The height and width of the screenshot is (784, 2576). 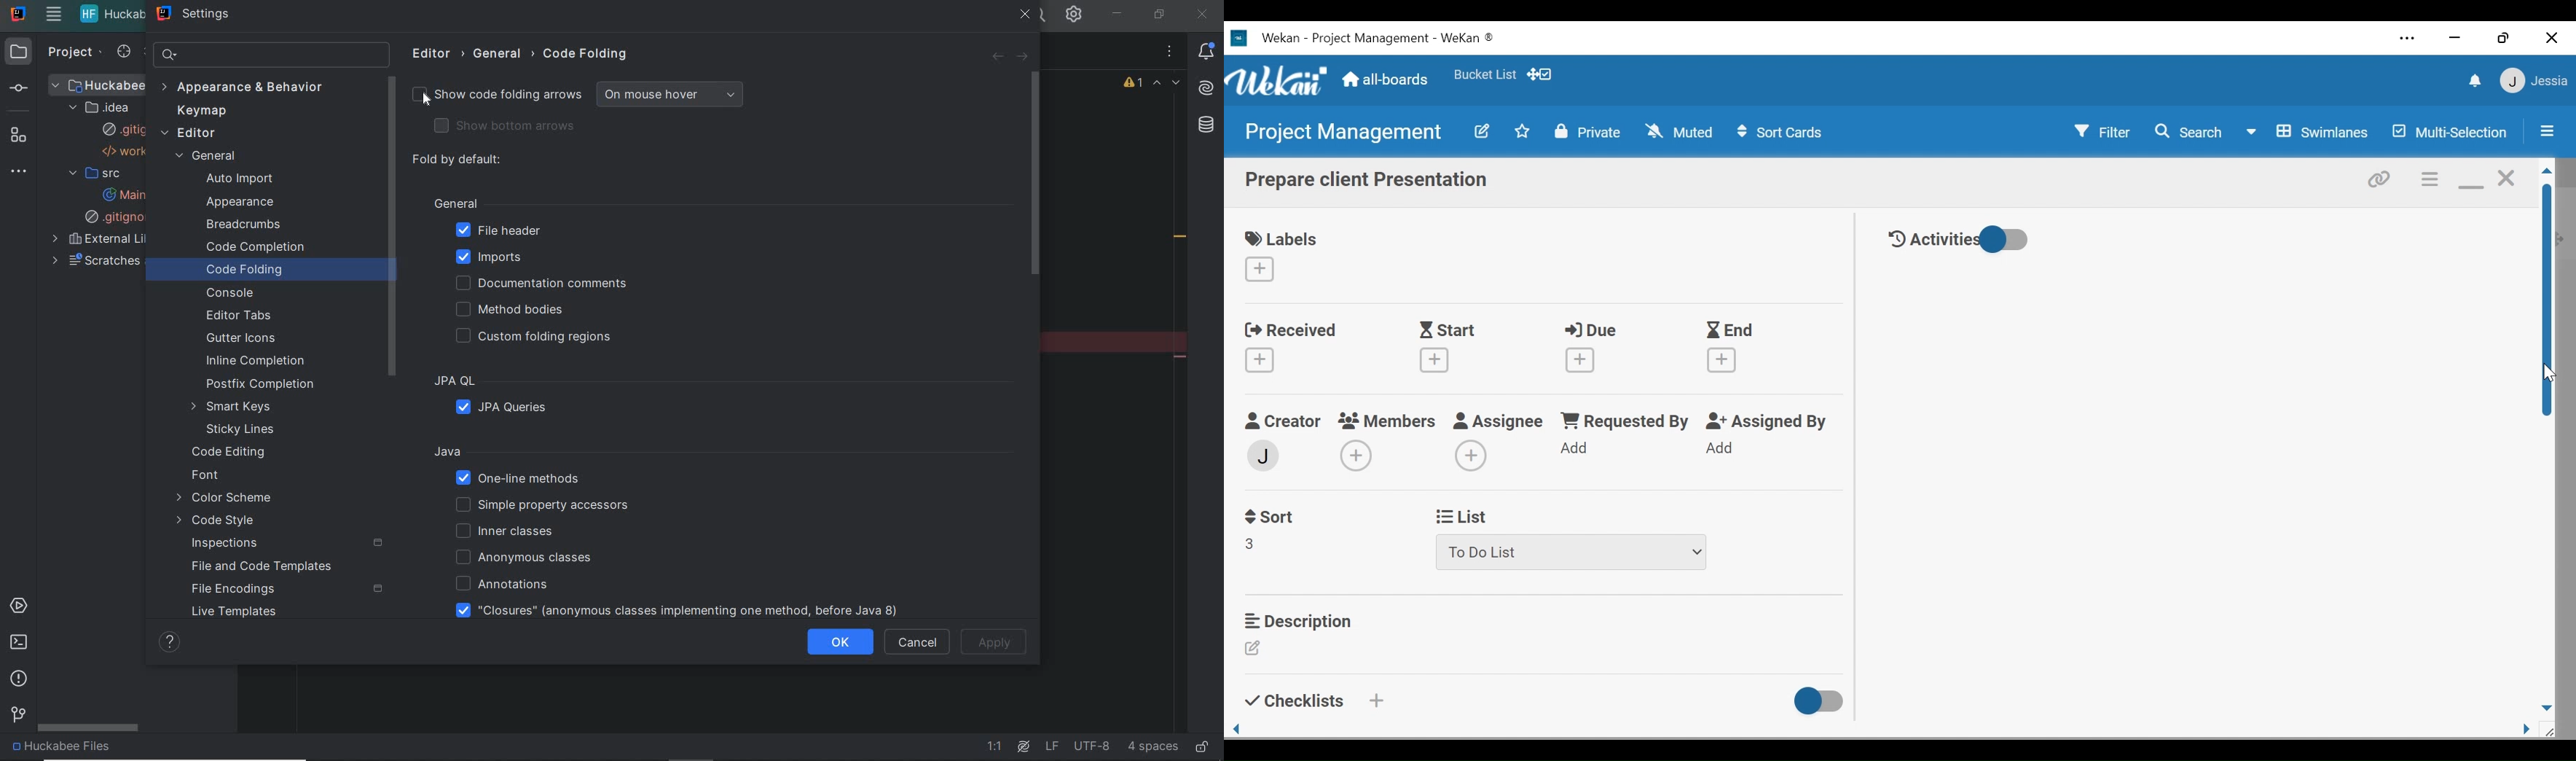 I want to click on Search, so click(x=2191, y=134).